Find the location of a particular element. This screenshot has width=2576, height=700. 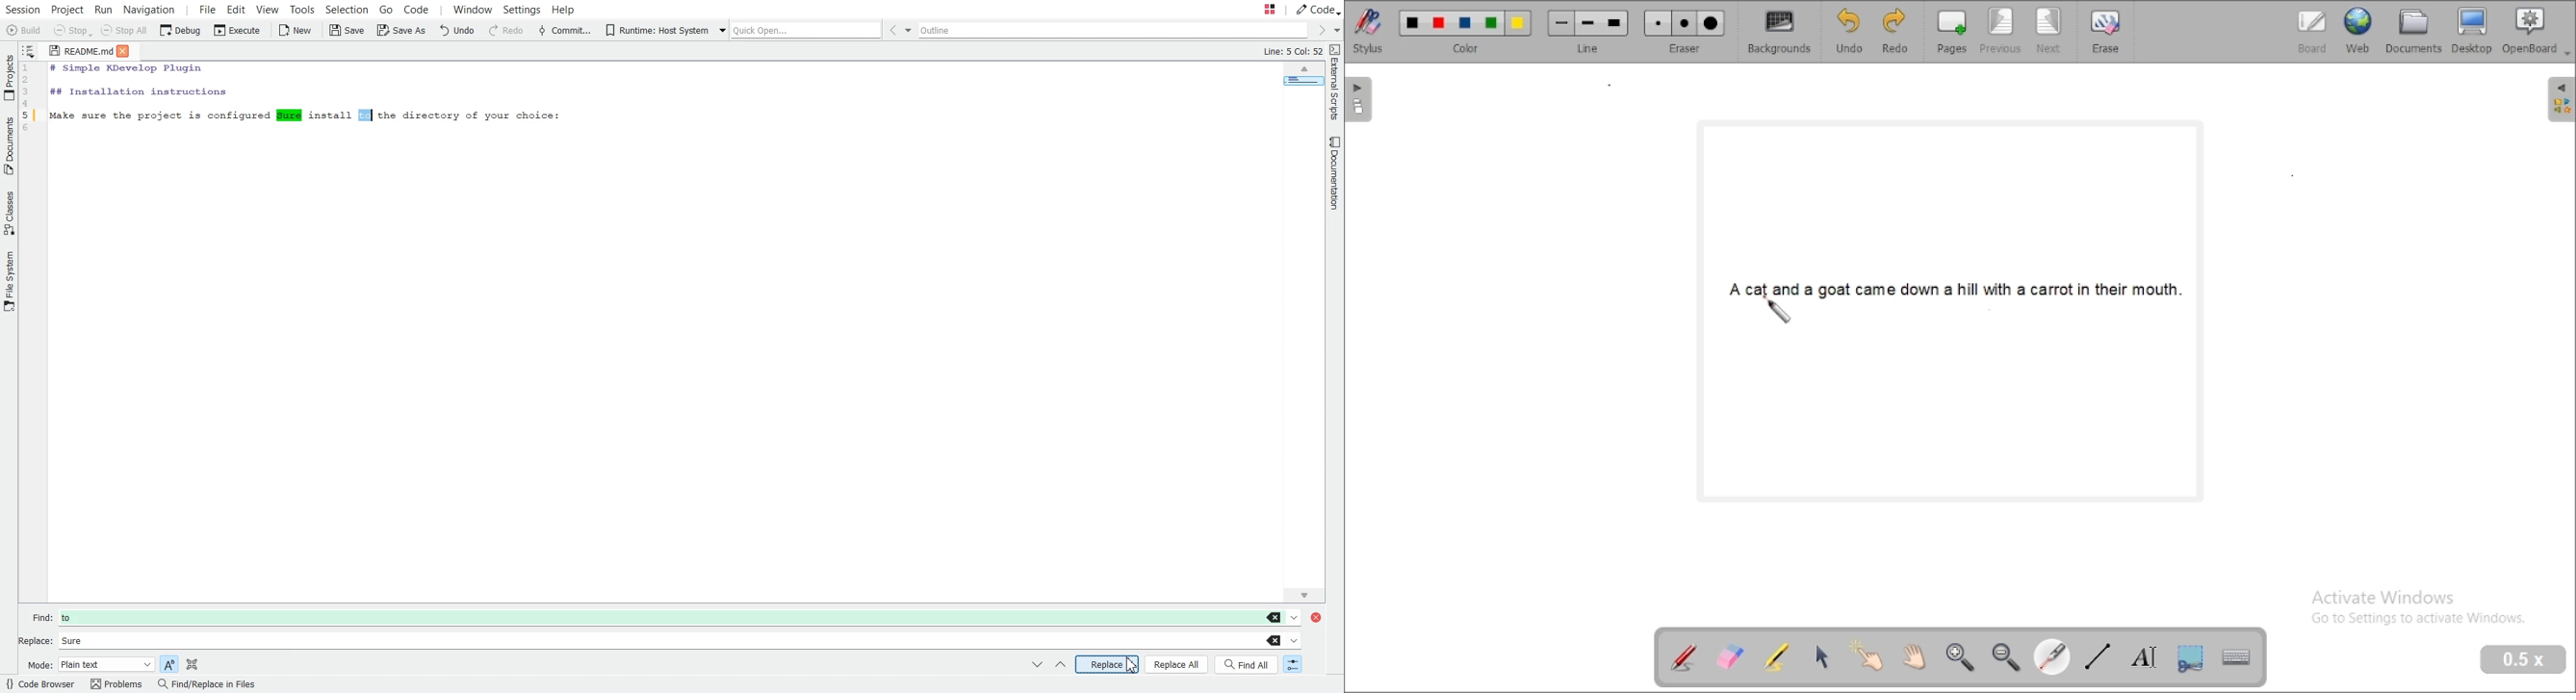

Dropdown is located at coordinates (2568, 54).